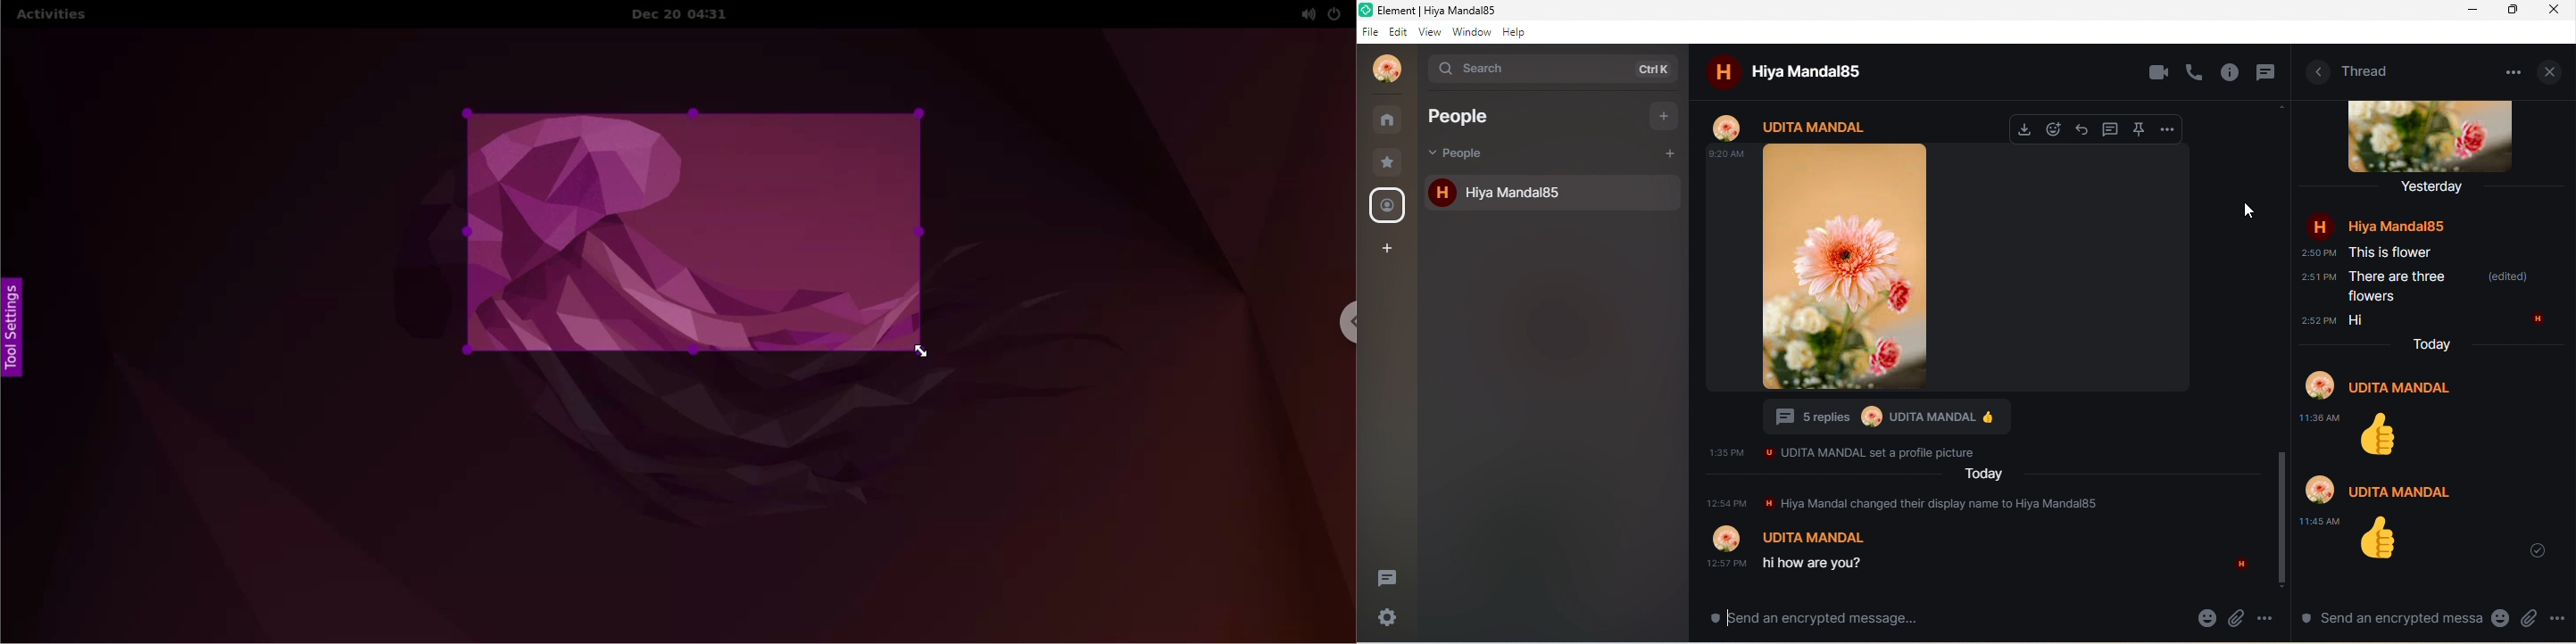 This screenshot has height=644, width=2576. What do you see at coordinates (2114, 132) in the screenshot?
I see `thread` at bounding box center [2114, 132].